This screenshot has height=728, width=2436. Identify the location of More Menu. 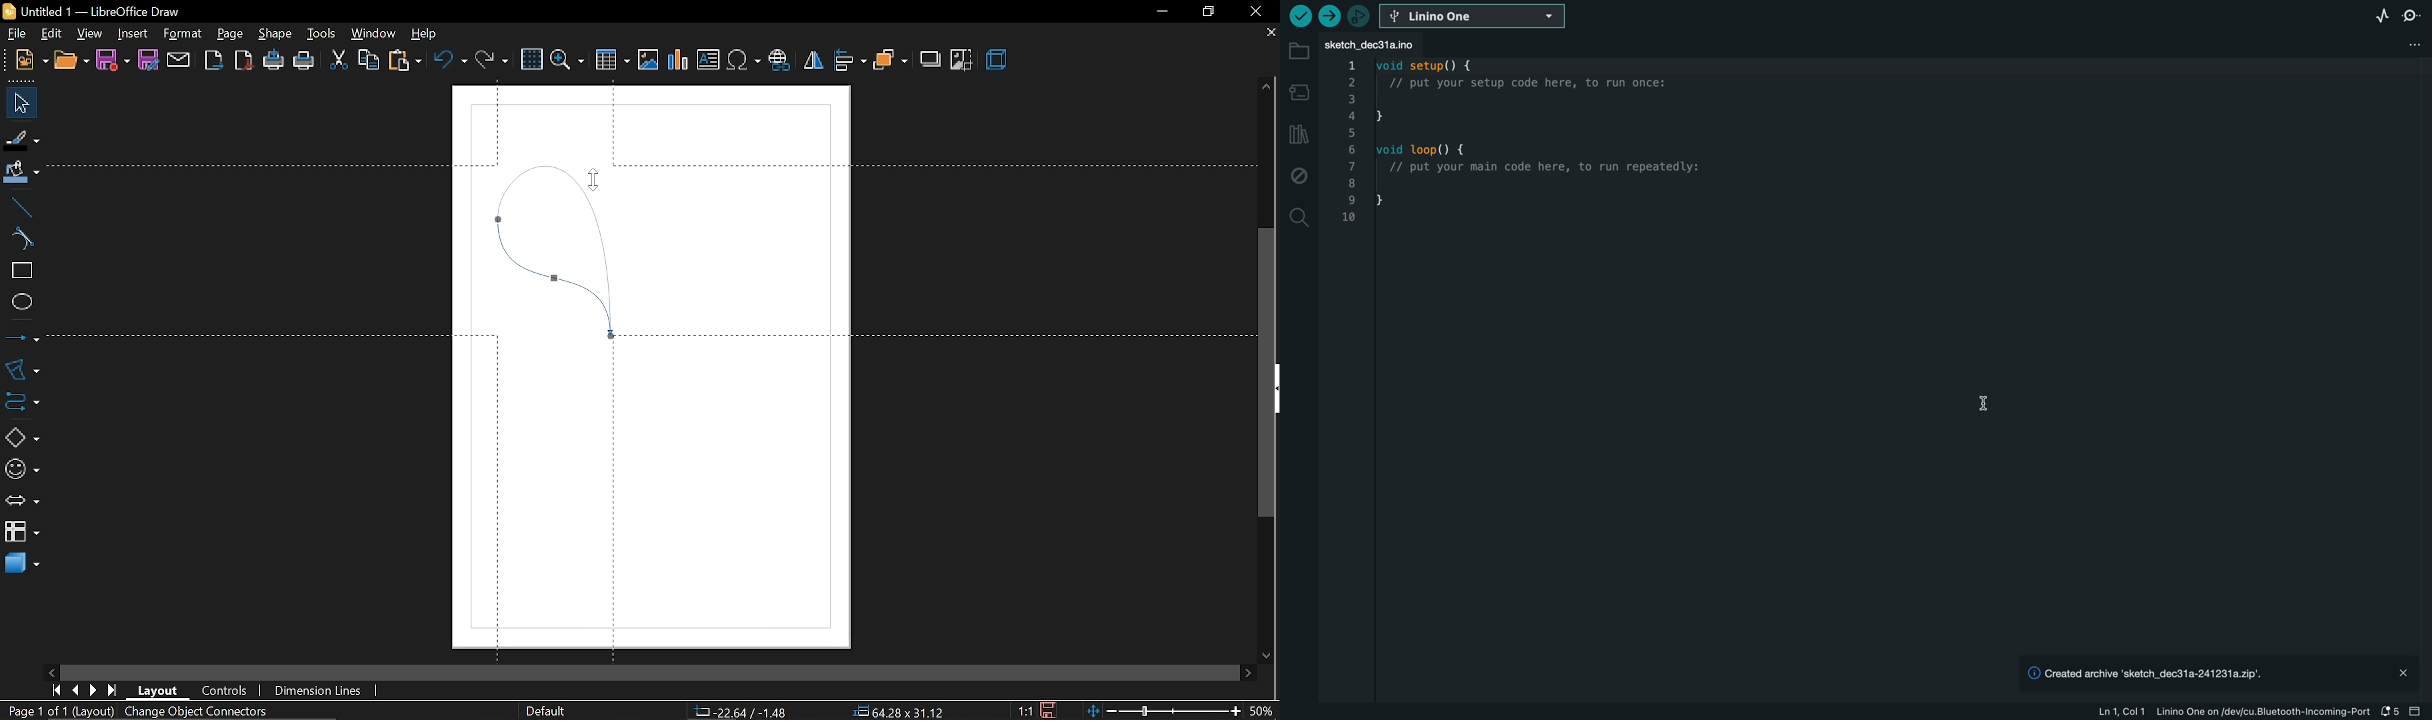
(2416, 47).